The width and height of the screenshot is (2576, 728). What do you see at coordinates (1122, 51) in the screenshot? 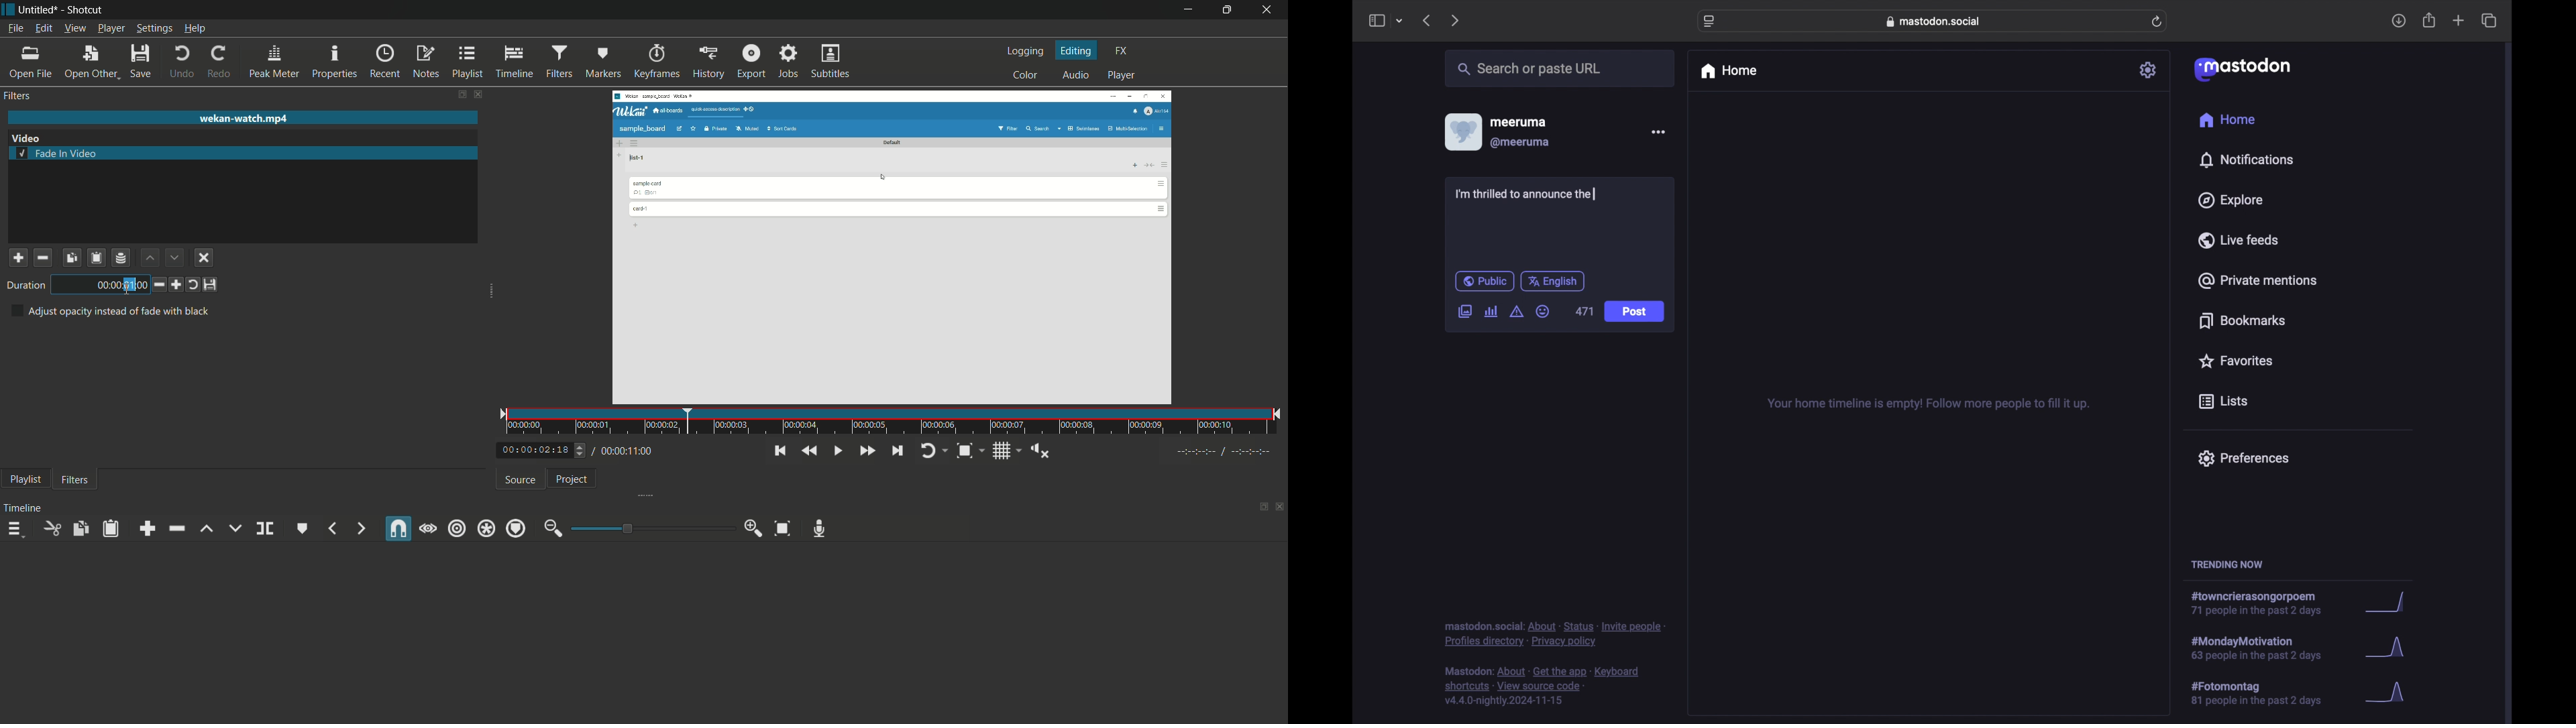
I see `fx` at bounding box center [1122, 51].